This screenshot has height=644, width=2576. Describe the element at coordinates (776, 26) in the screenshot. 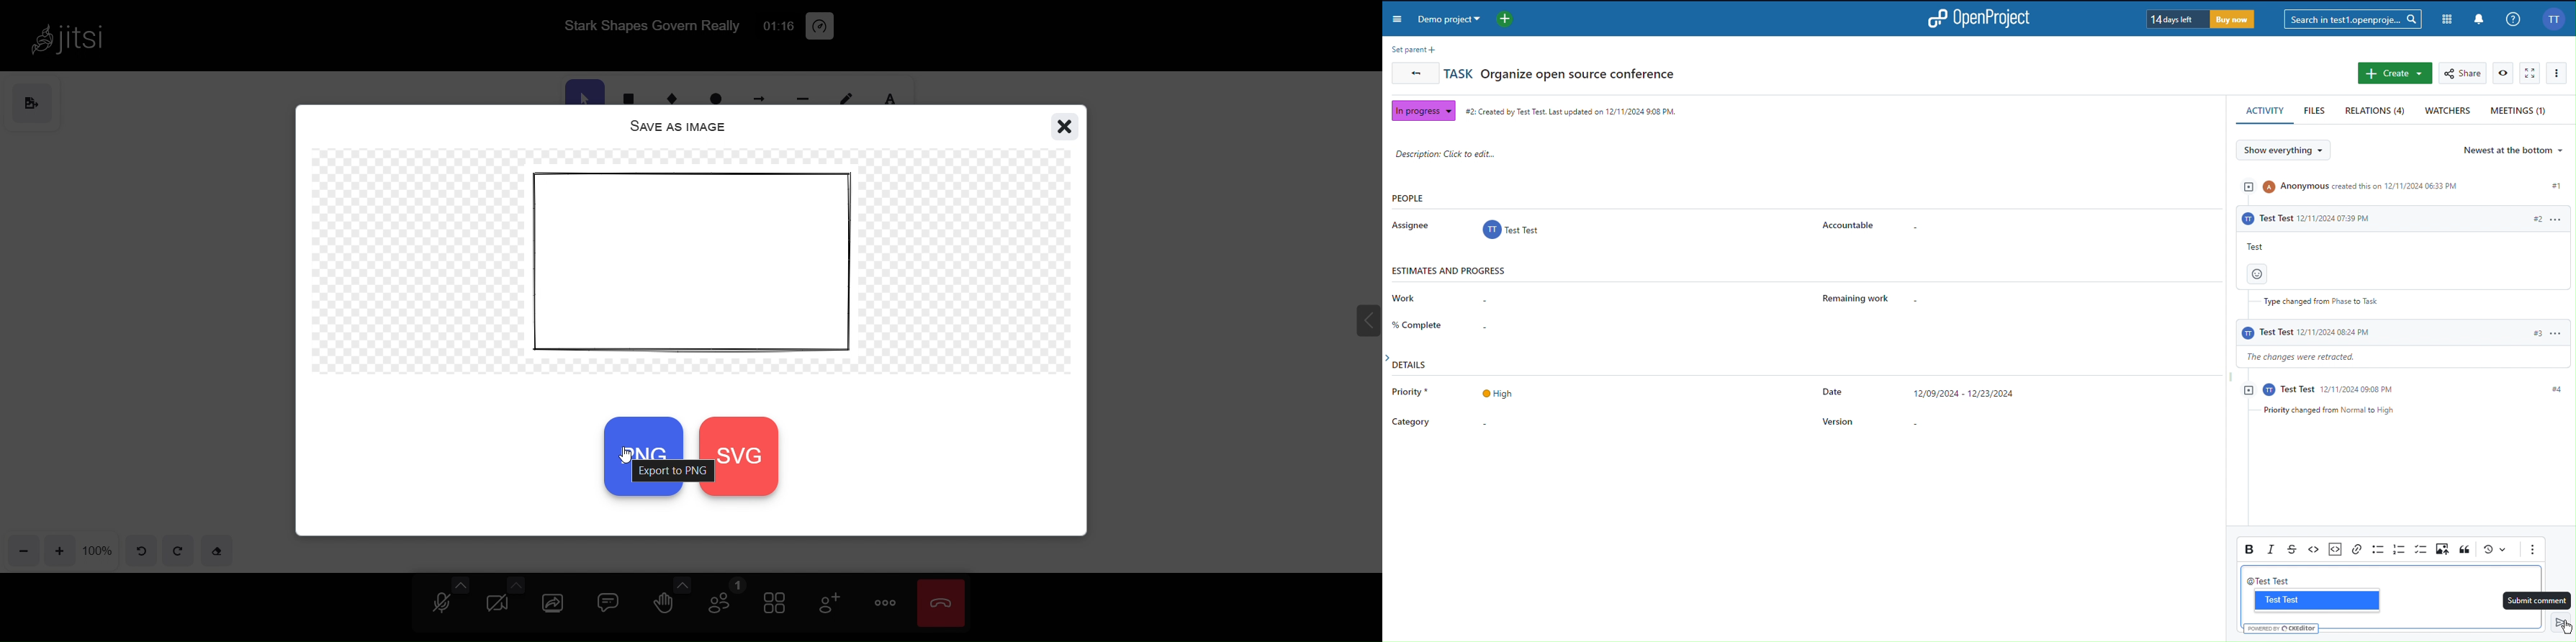

I see `01:10` at that location.